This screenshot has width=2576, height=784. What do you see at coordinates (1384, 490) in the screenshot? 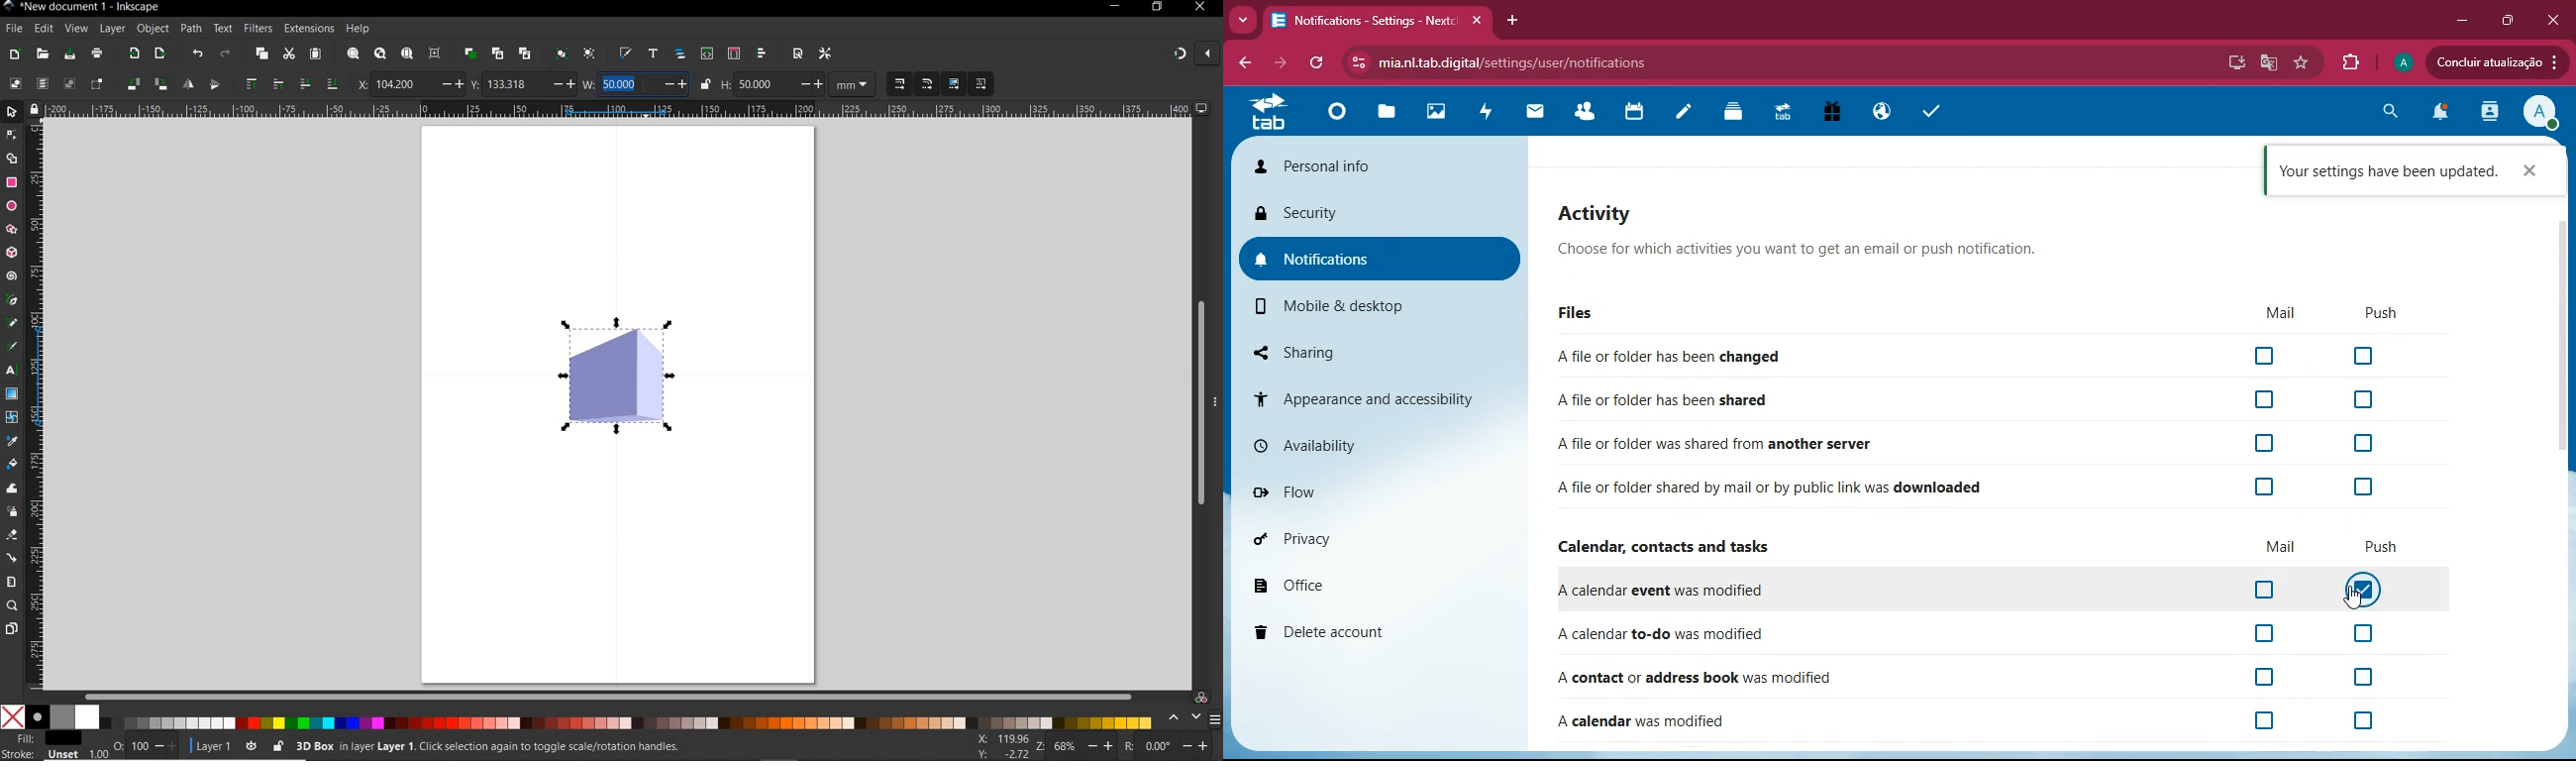
I see `flow` at bounding box center [1384, 490].